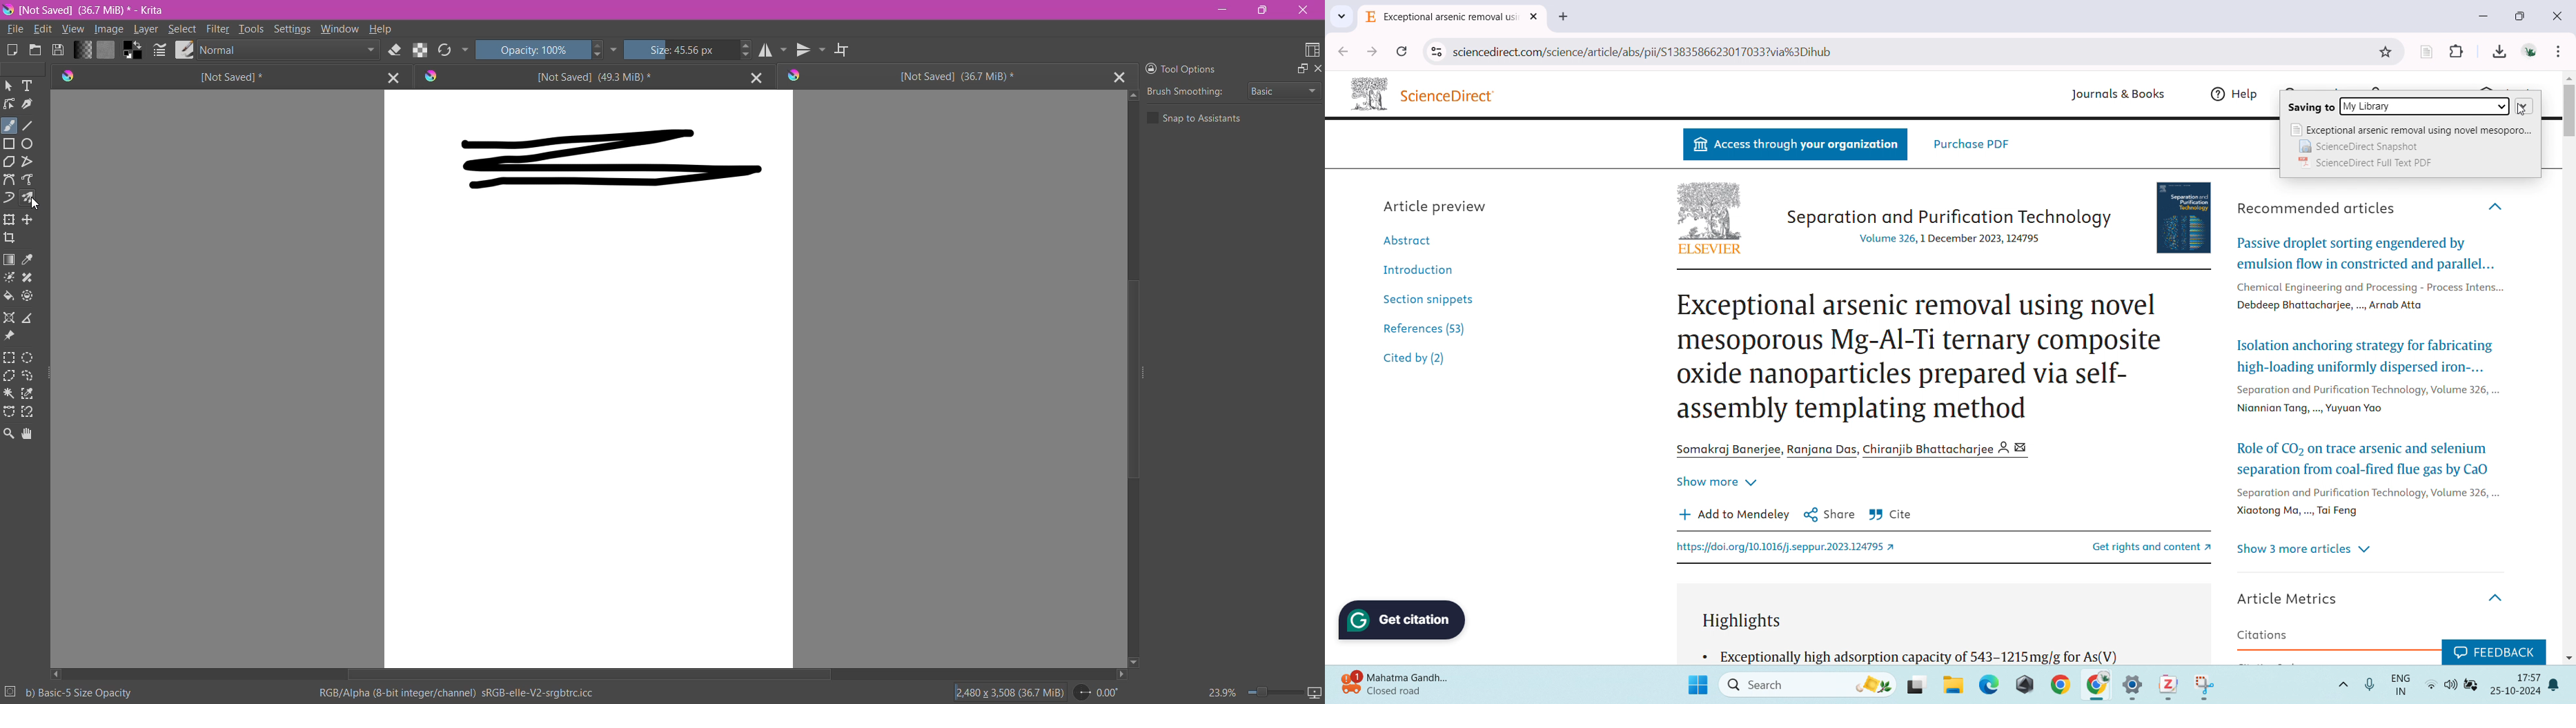 The width and height of the screenshot is (2576, 728). Describe the element at coordinates (1716, 478) in the screenshot. I see `Show more` at that location.